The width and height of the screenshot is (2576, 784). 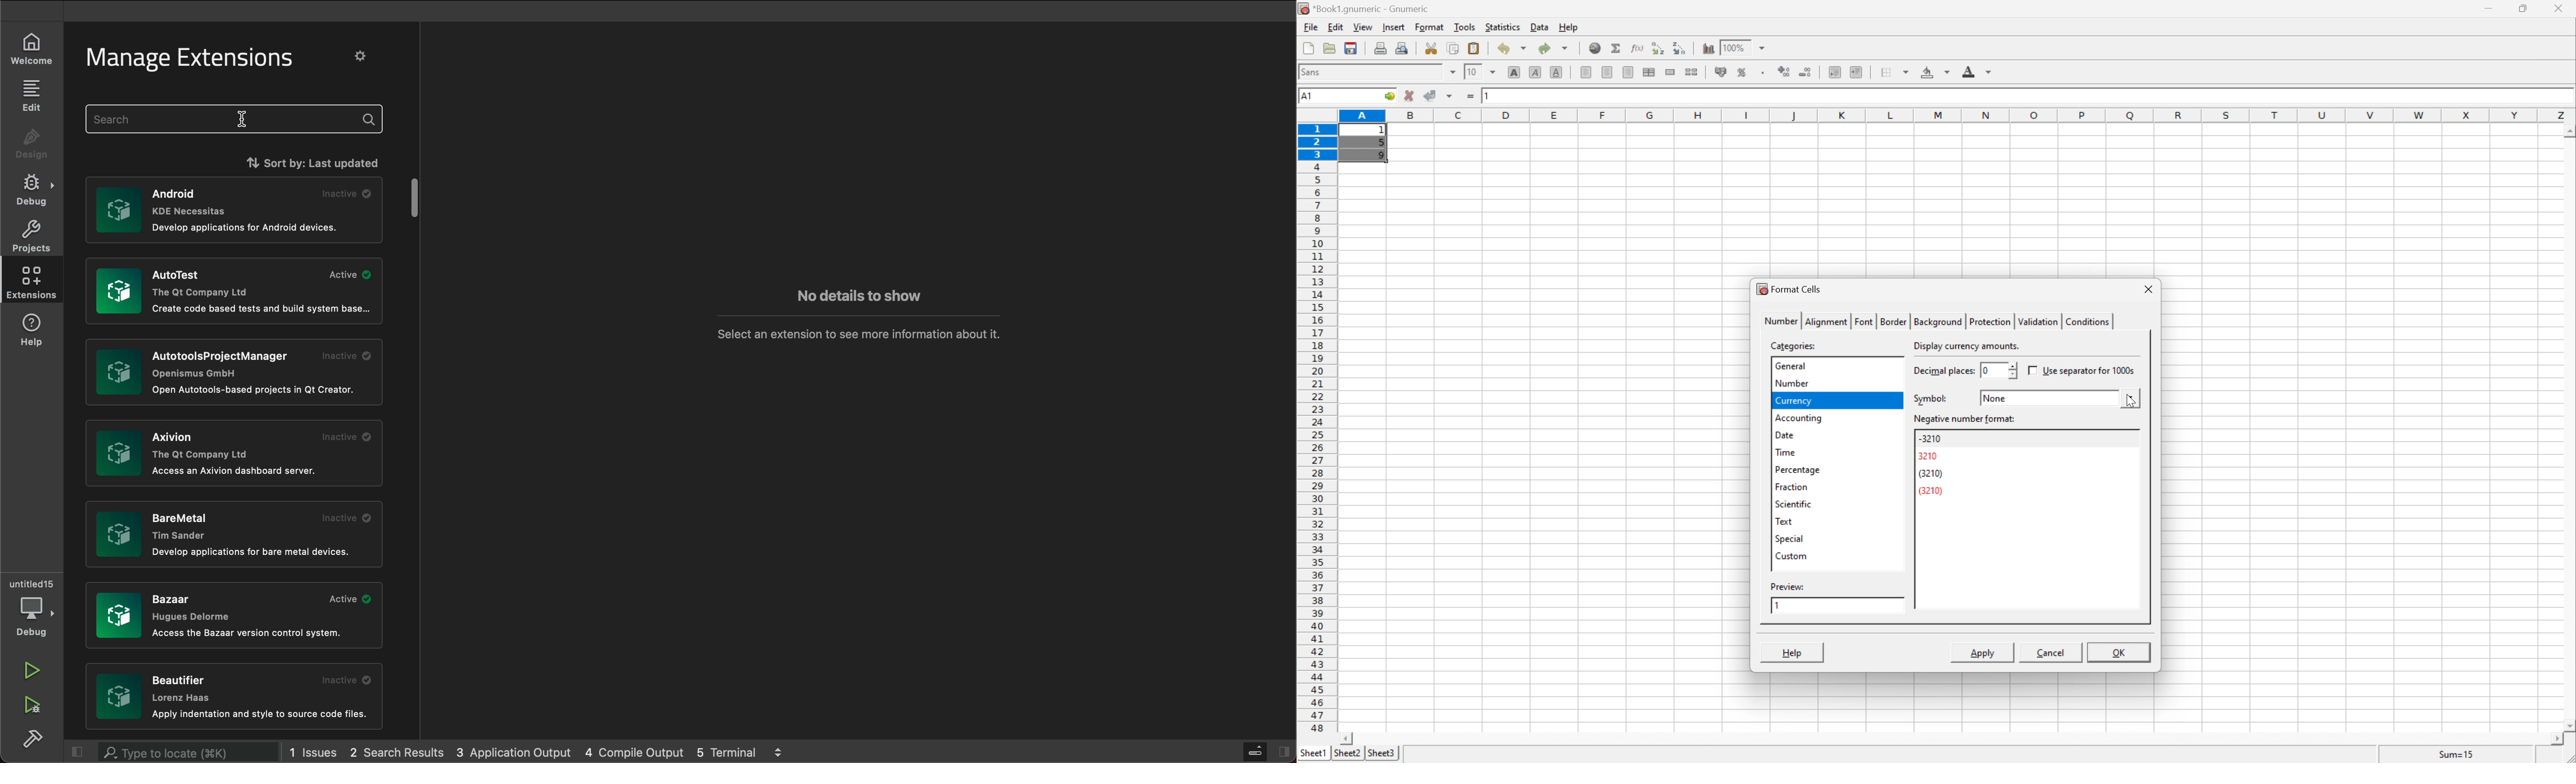 I want to click on accept changes across all selections, so click(x=1450, y=96).